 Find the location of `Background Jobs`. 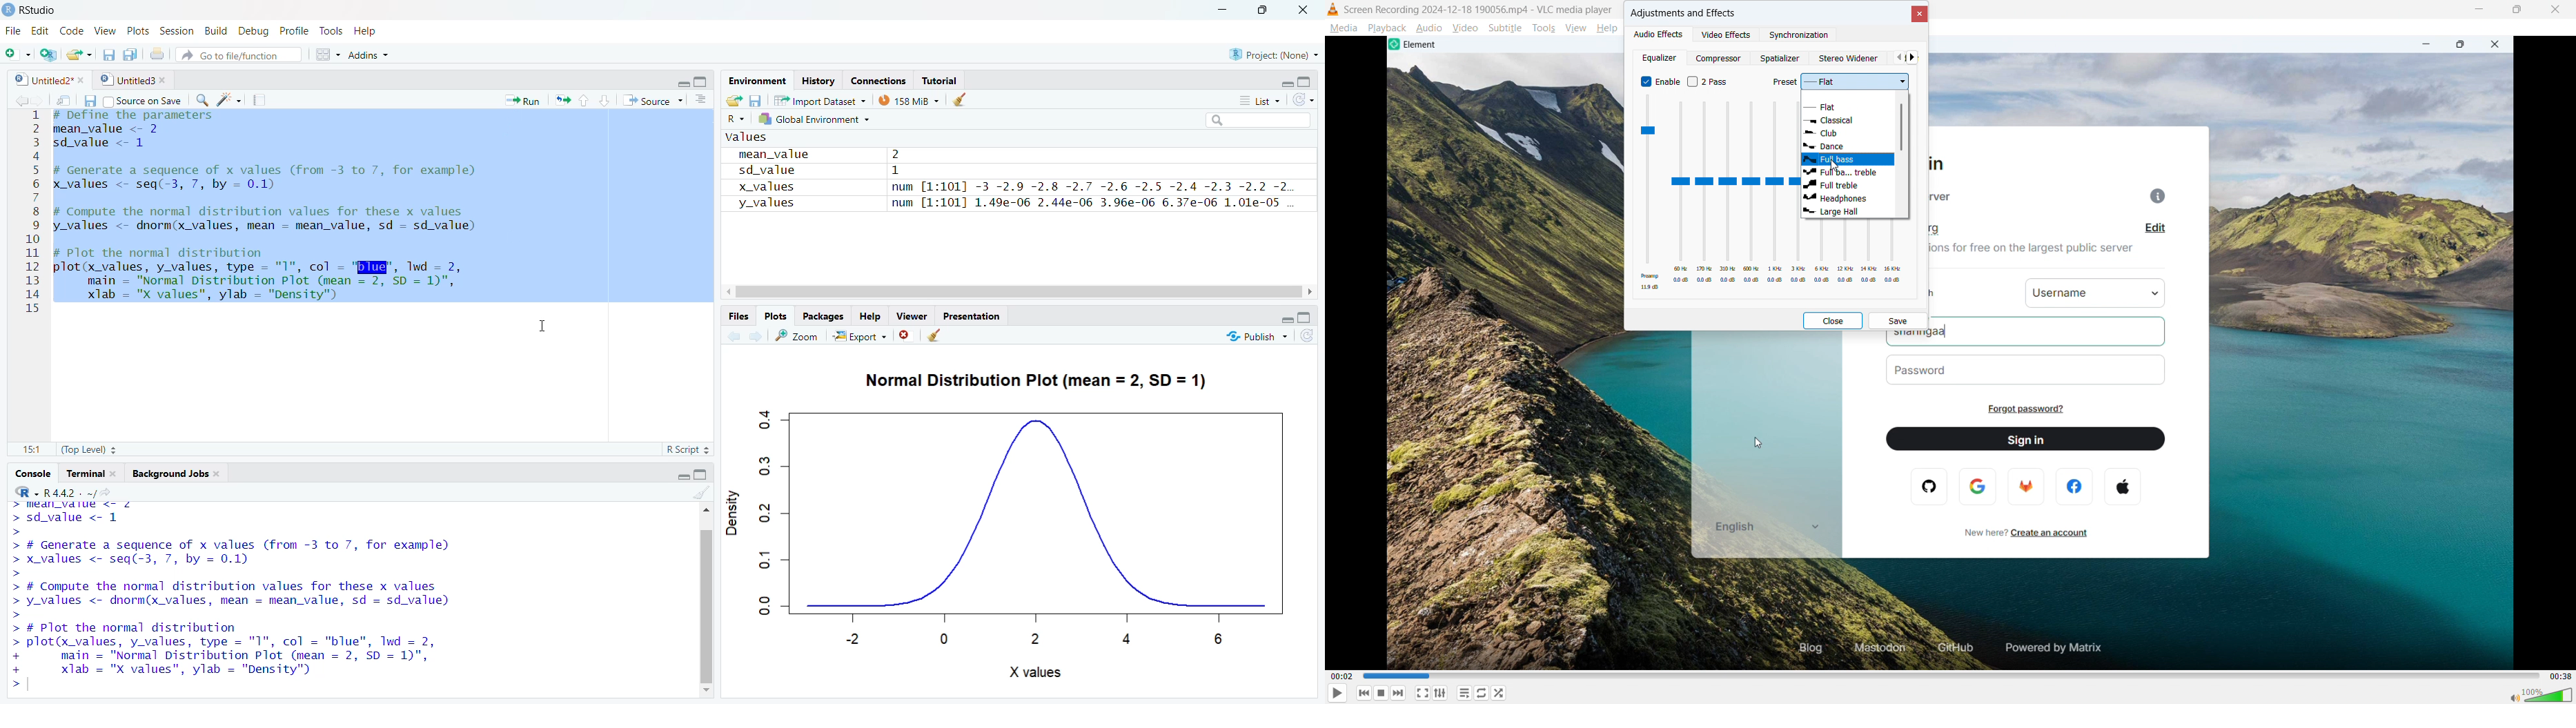

Background Jobs is located at coordinates (189, 474).